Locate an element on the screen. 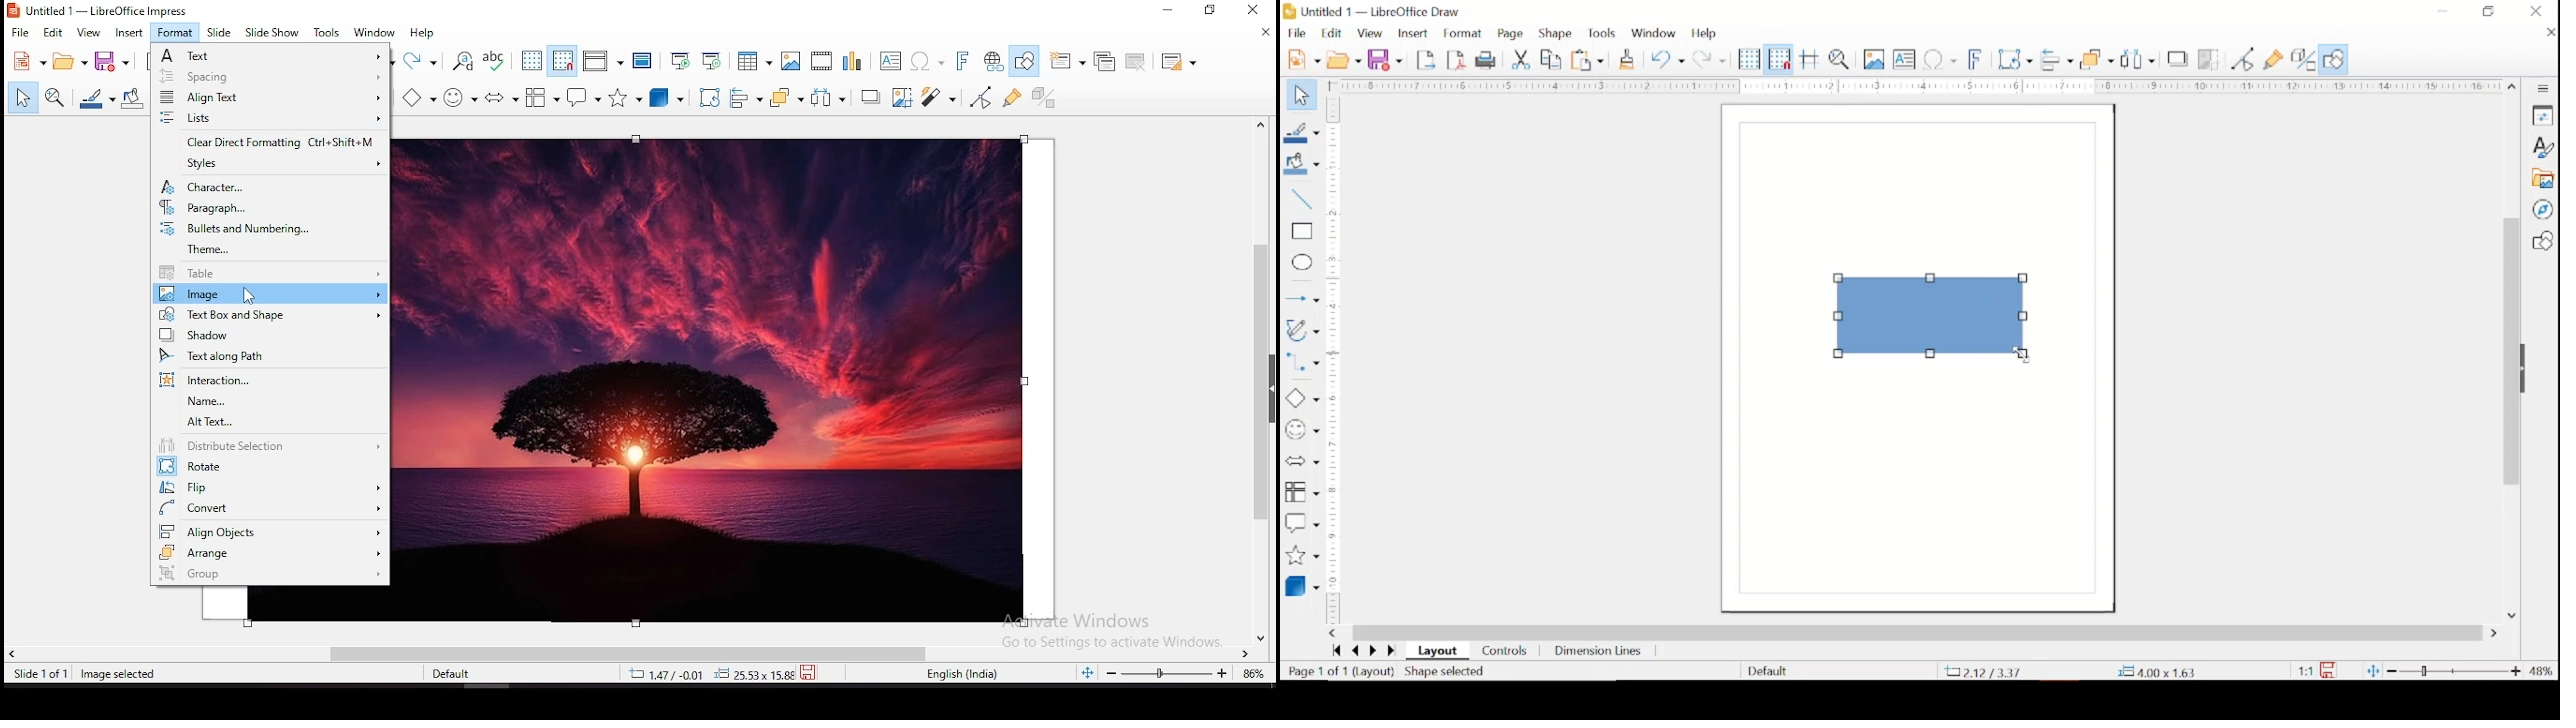 Image resolution: width=2576 pixels, height=728 pixels. lists is located at coordinates (268, 119).